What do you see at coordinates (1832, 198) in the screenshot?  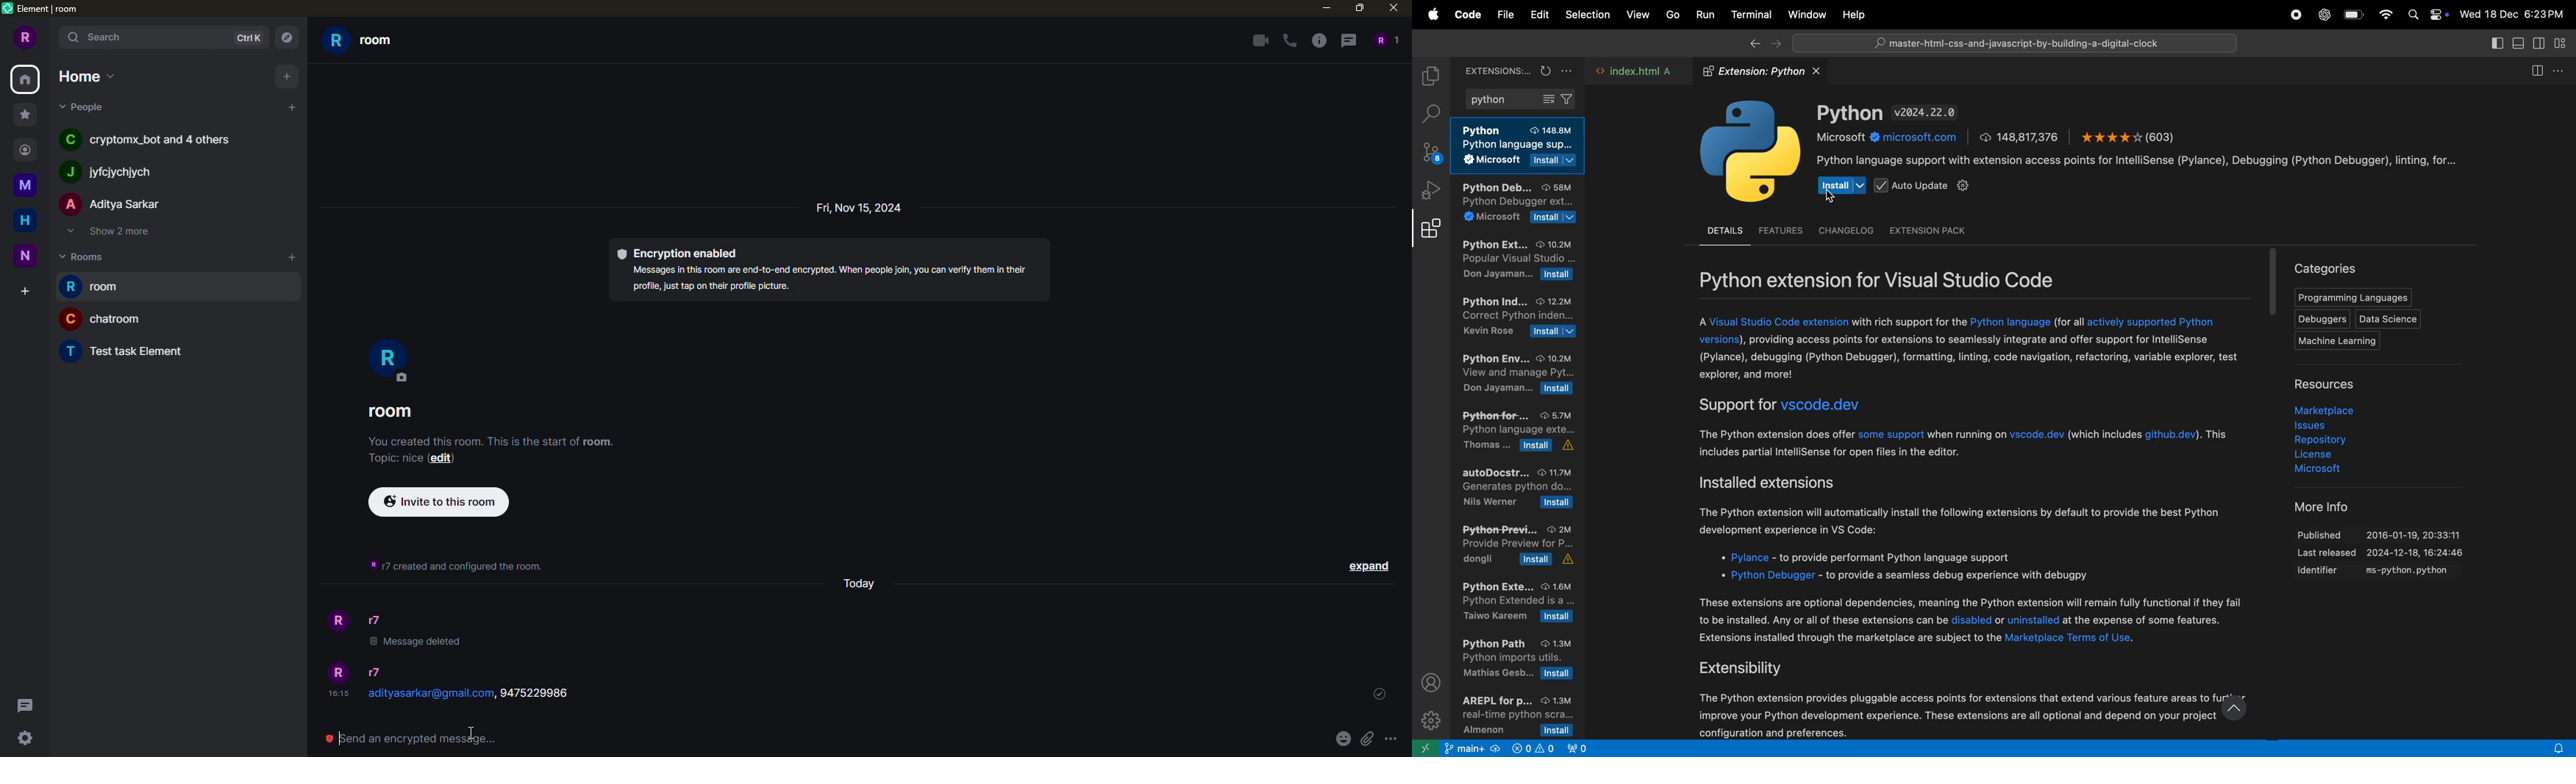 I see `Cursor` at bounding box center [1832, 198].